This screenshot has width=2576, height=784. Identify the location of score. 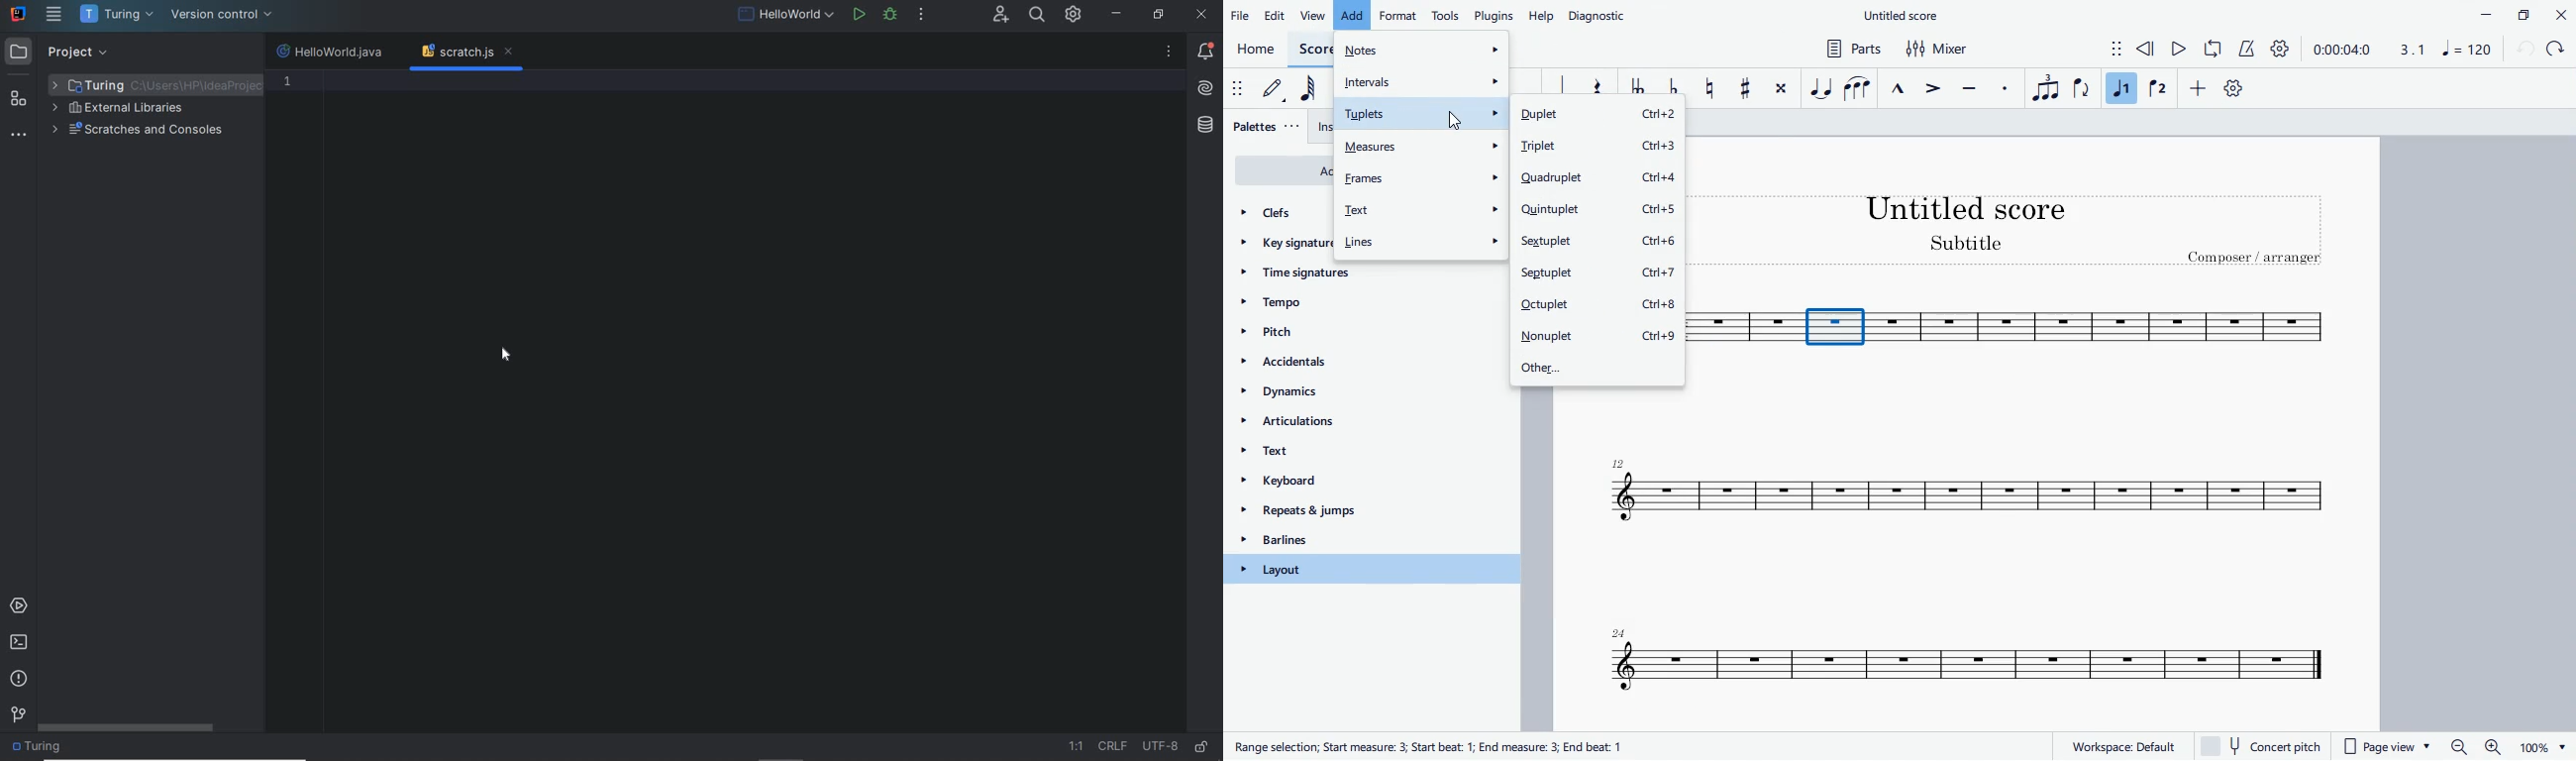
(1972, 493).